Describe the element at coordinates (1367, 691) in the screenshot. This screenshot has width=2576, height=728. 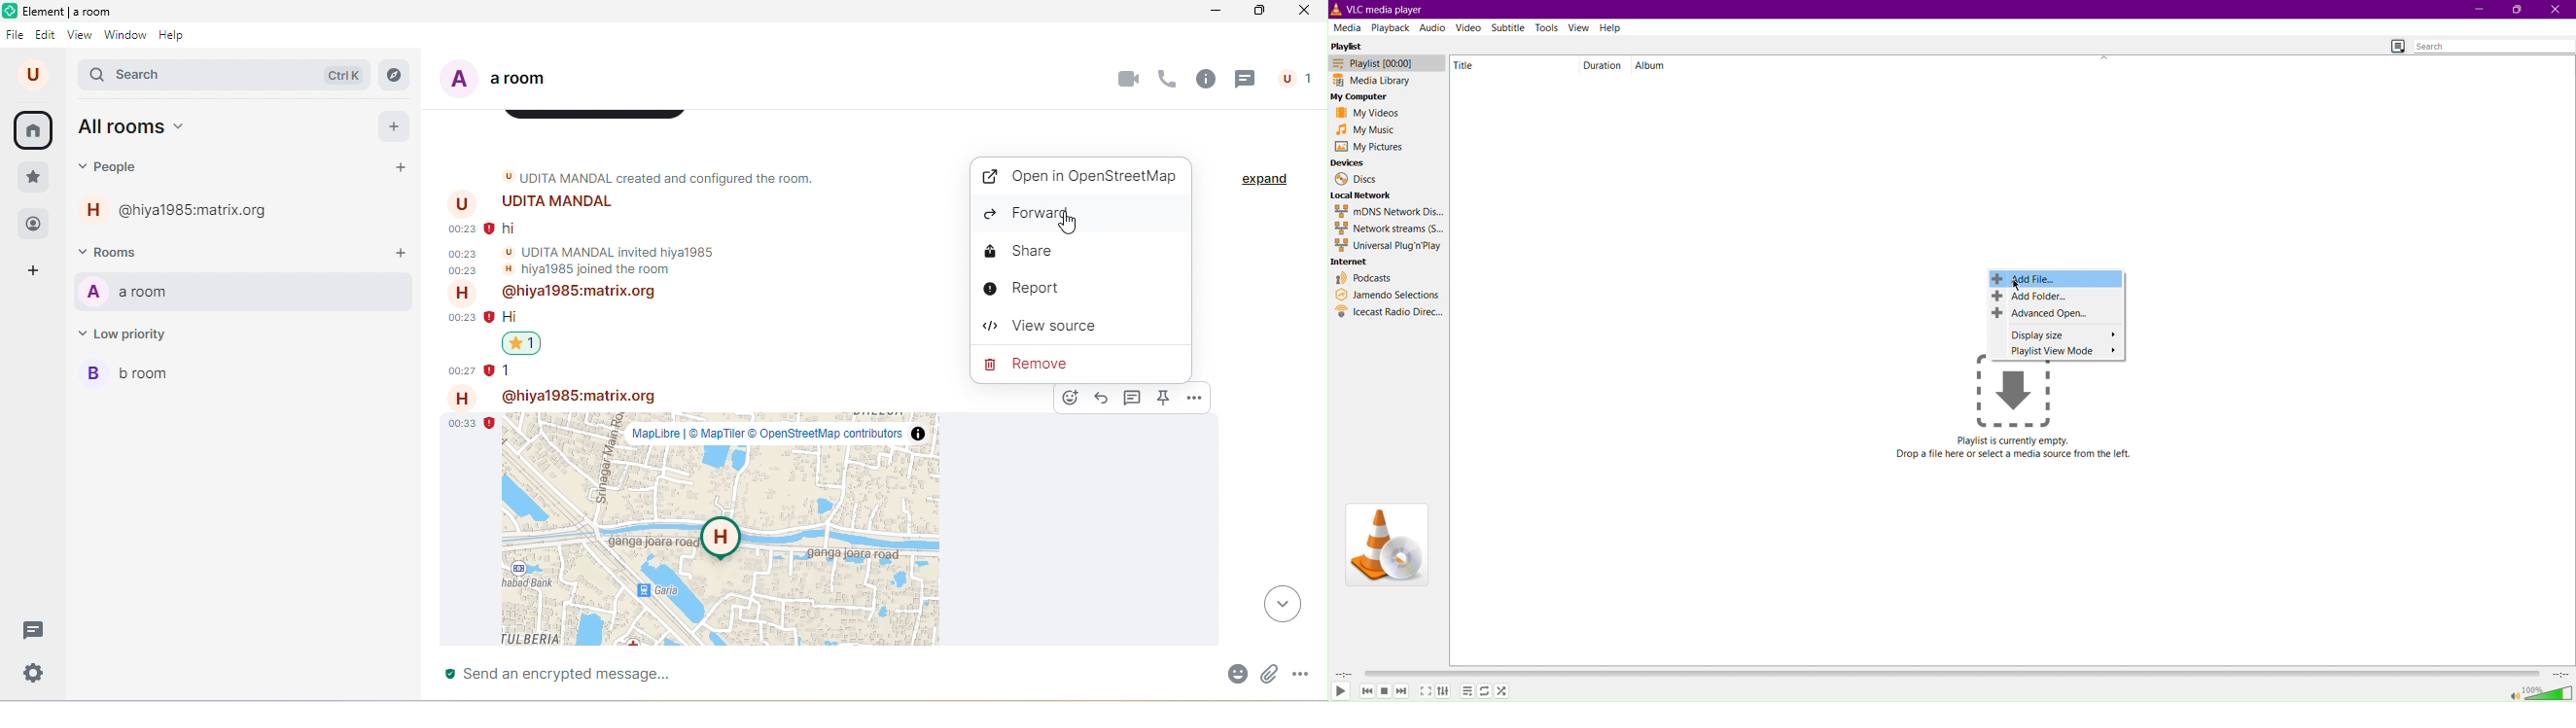
I see `Skip back` at that location.